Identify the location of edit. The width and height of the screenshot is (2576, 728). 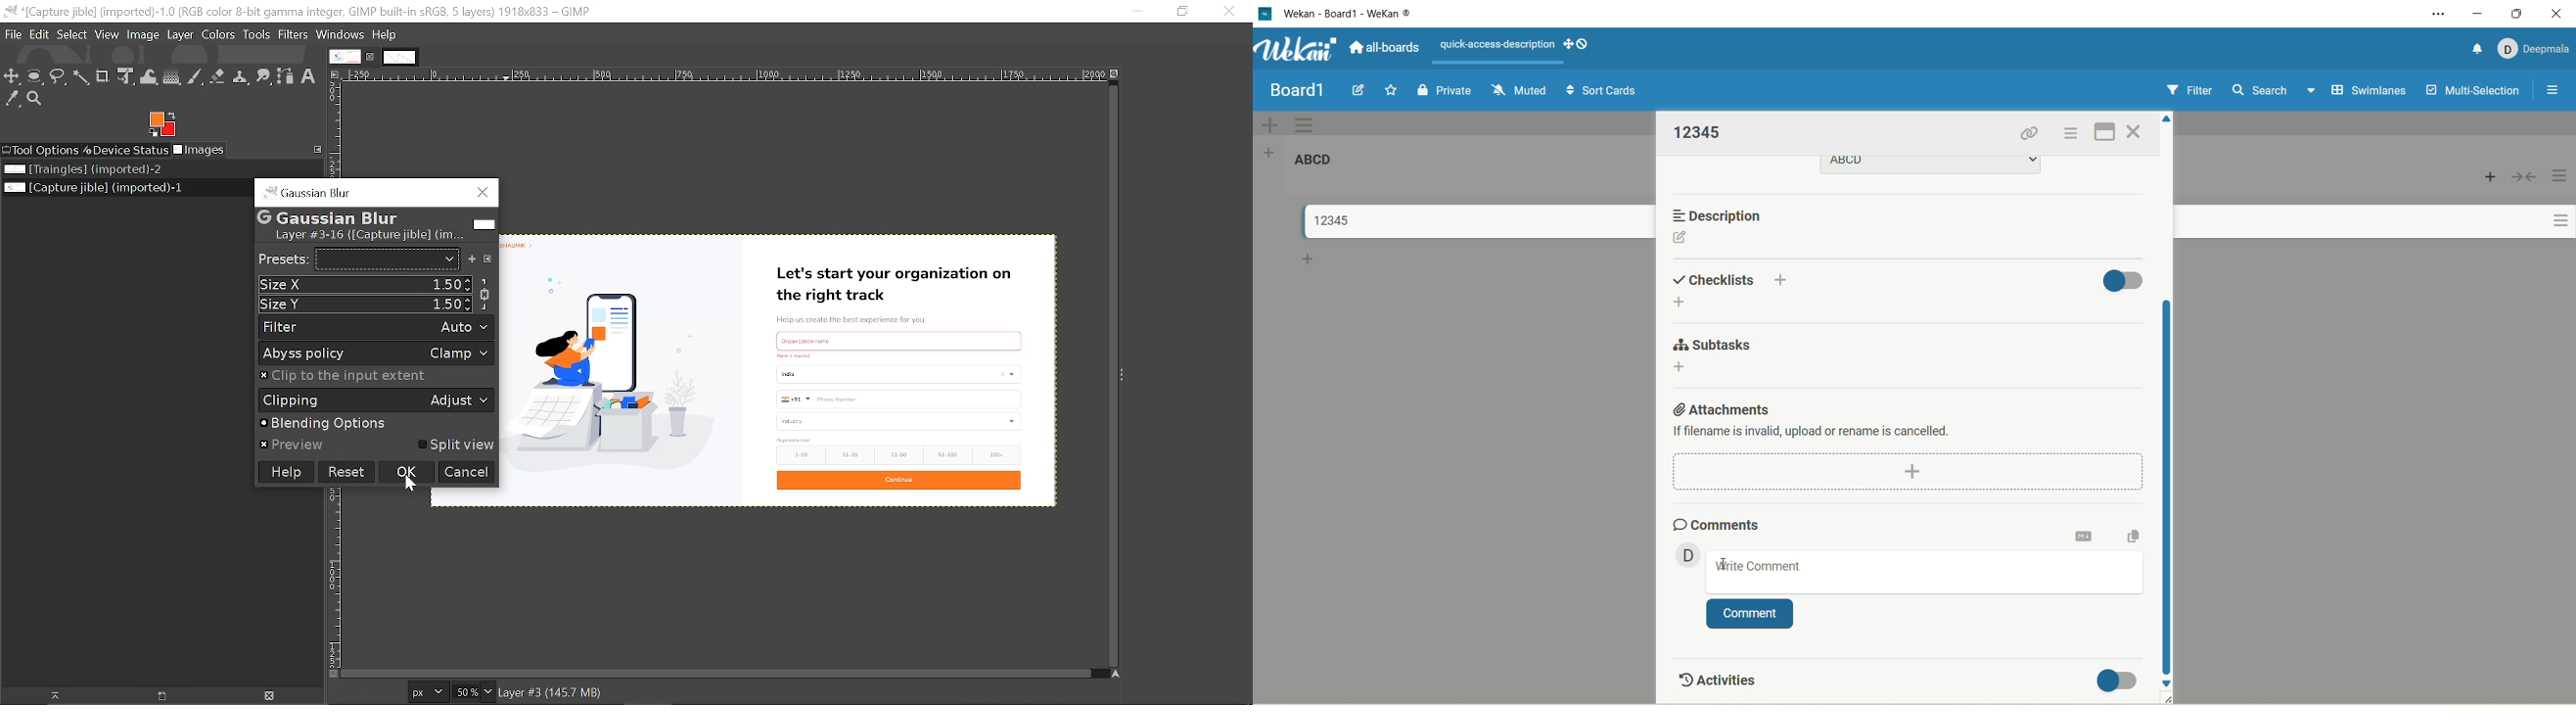
(1680, 239).